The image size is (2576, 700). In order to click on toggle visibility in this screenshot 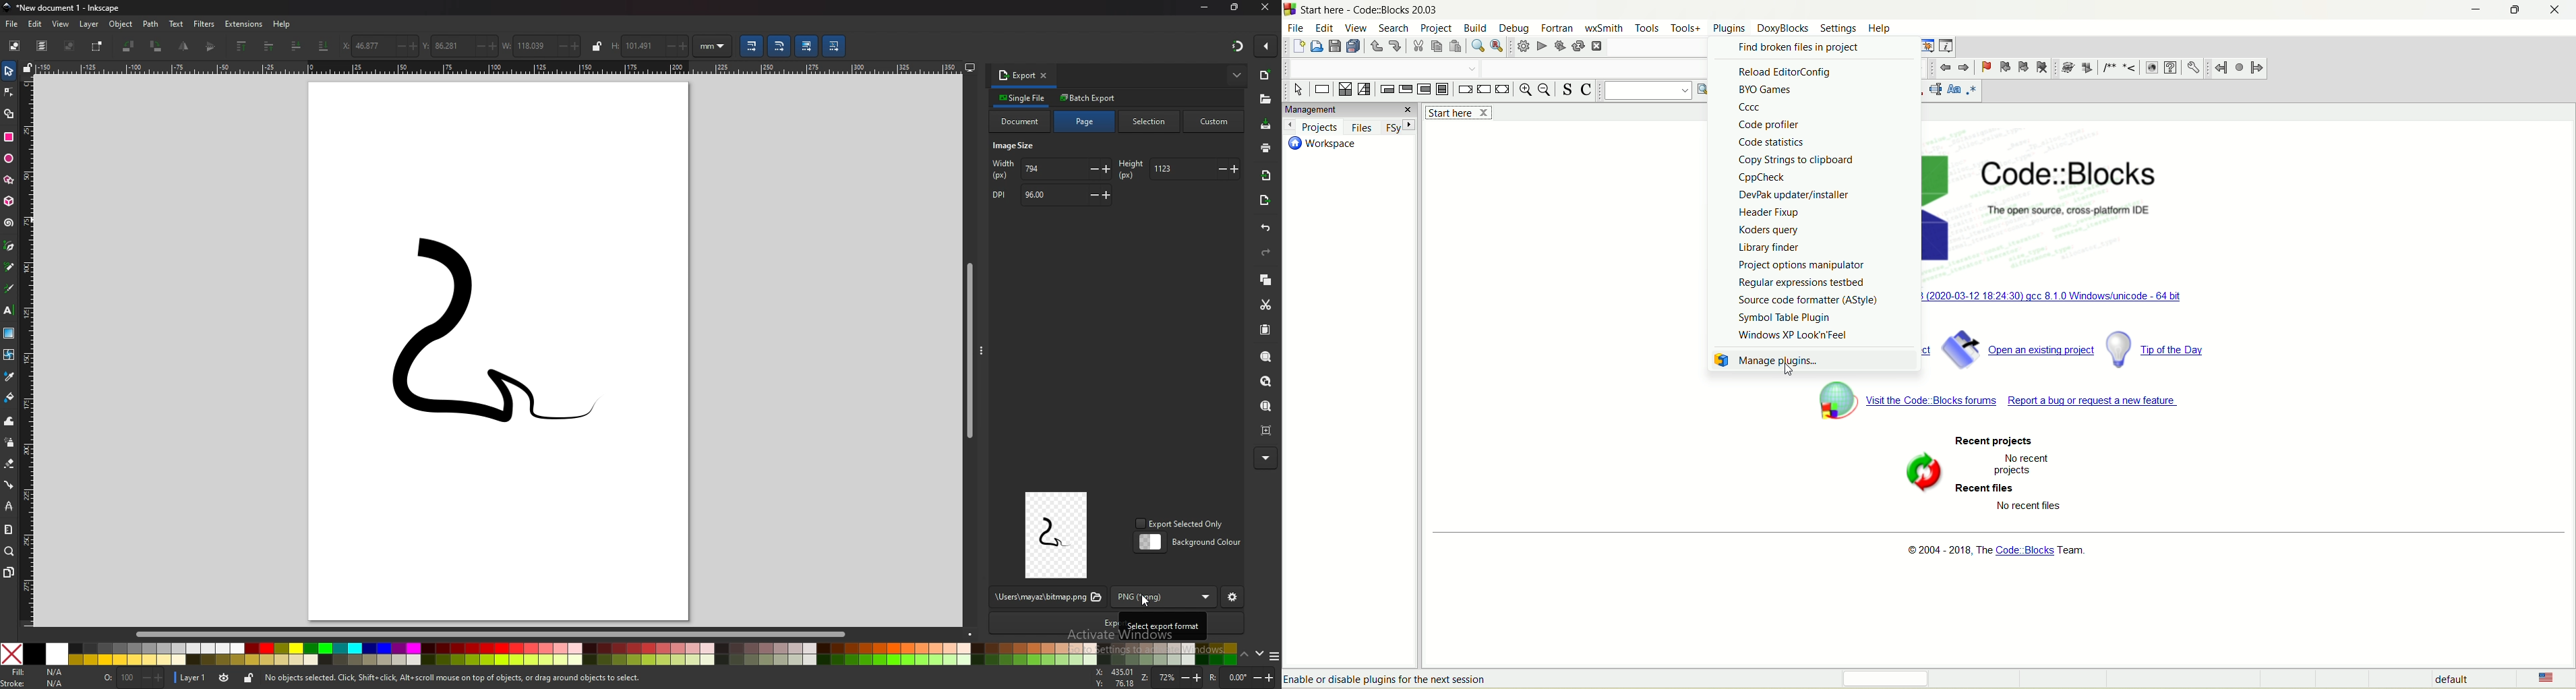, I will do `click(224, 678)`.